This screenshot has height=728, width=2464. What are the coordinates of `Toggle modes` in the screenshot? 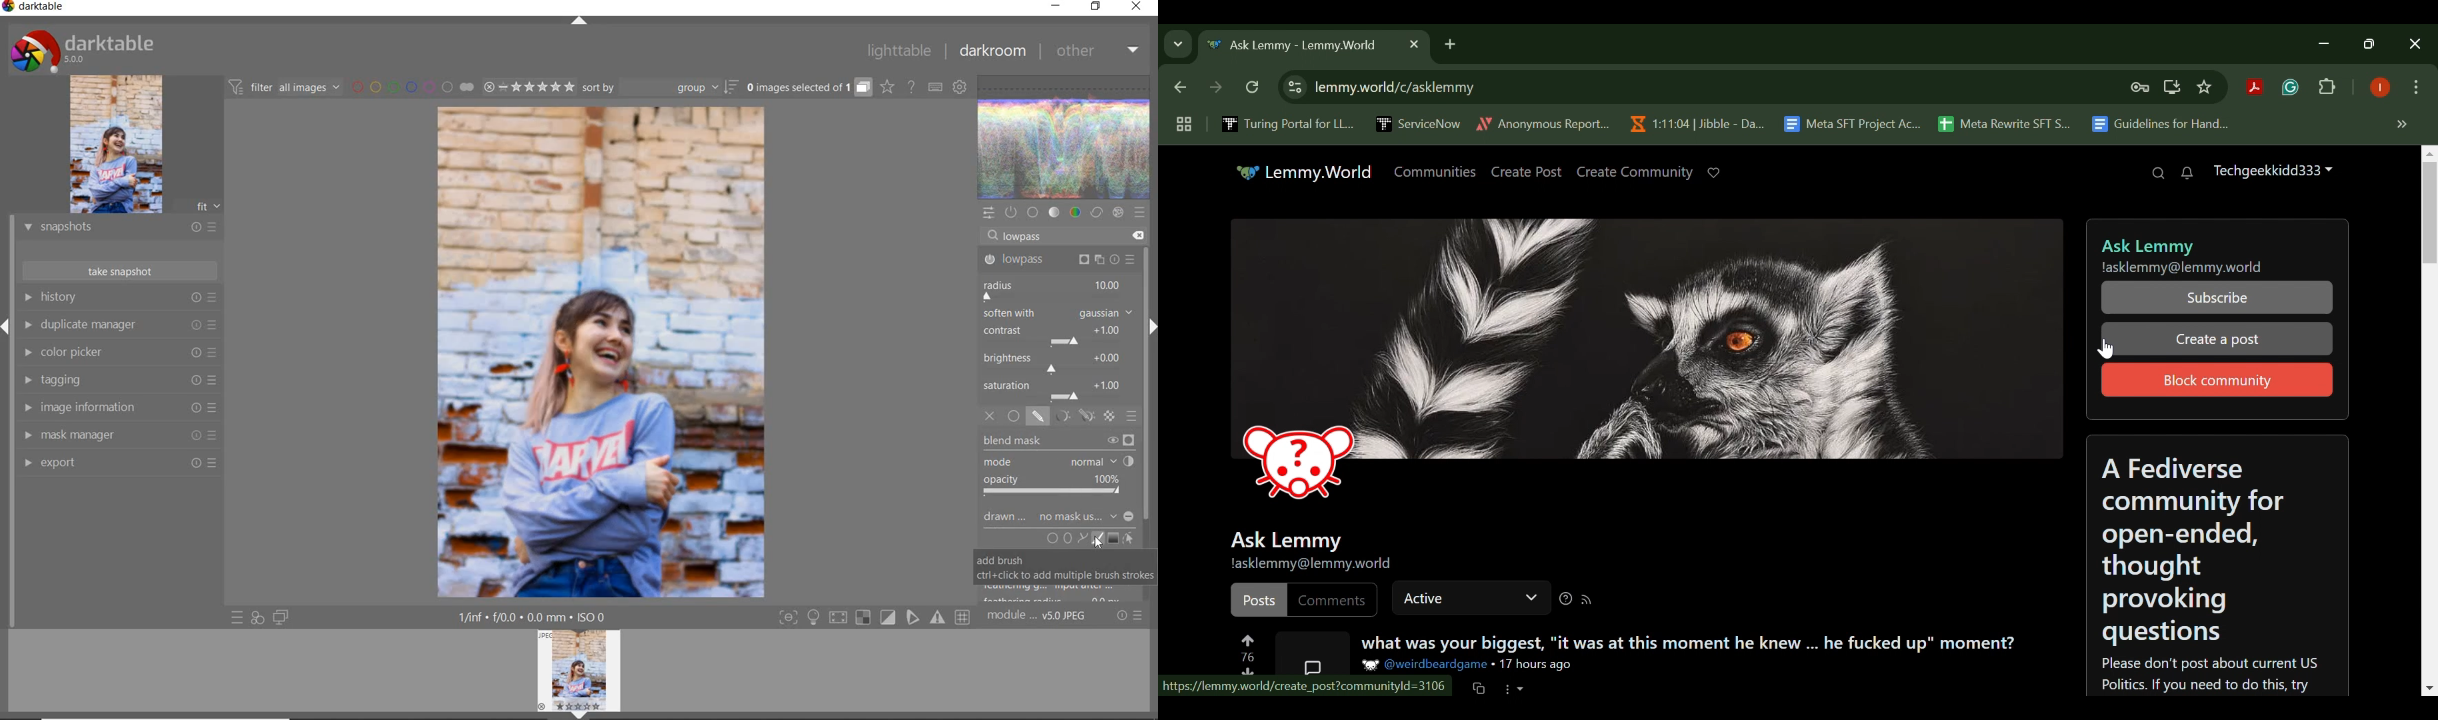 It's located at (874, 618).